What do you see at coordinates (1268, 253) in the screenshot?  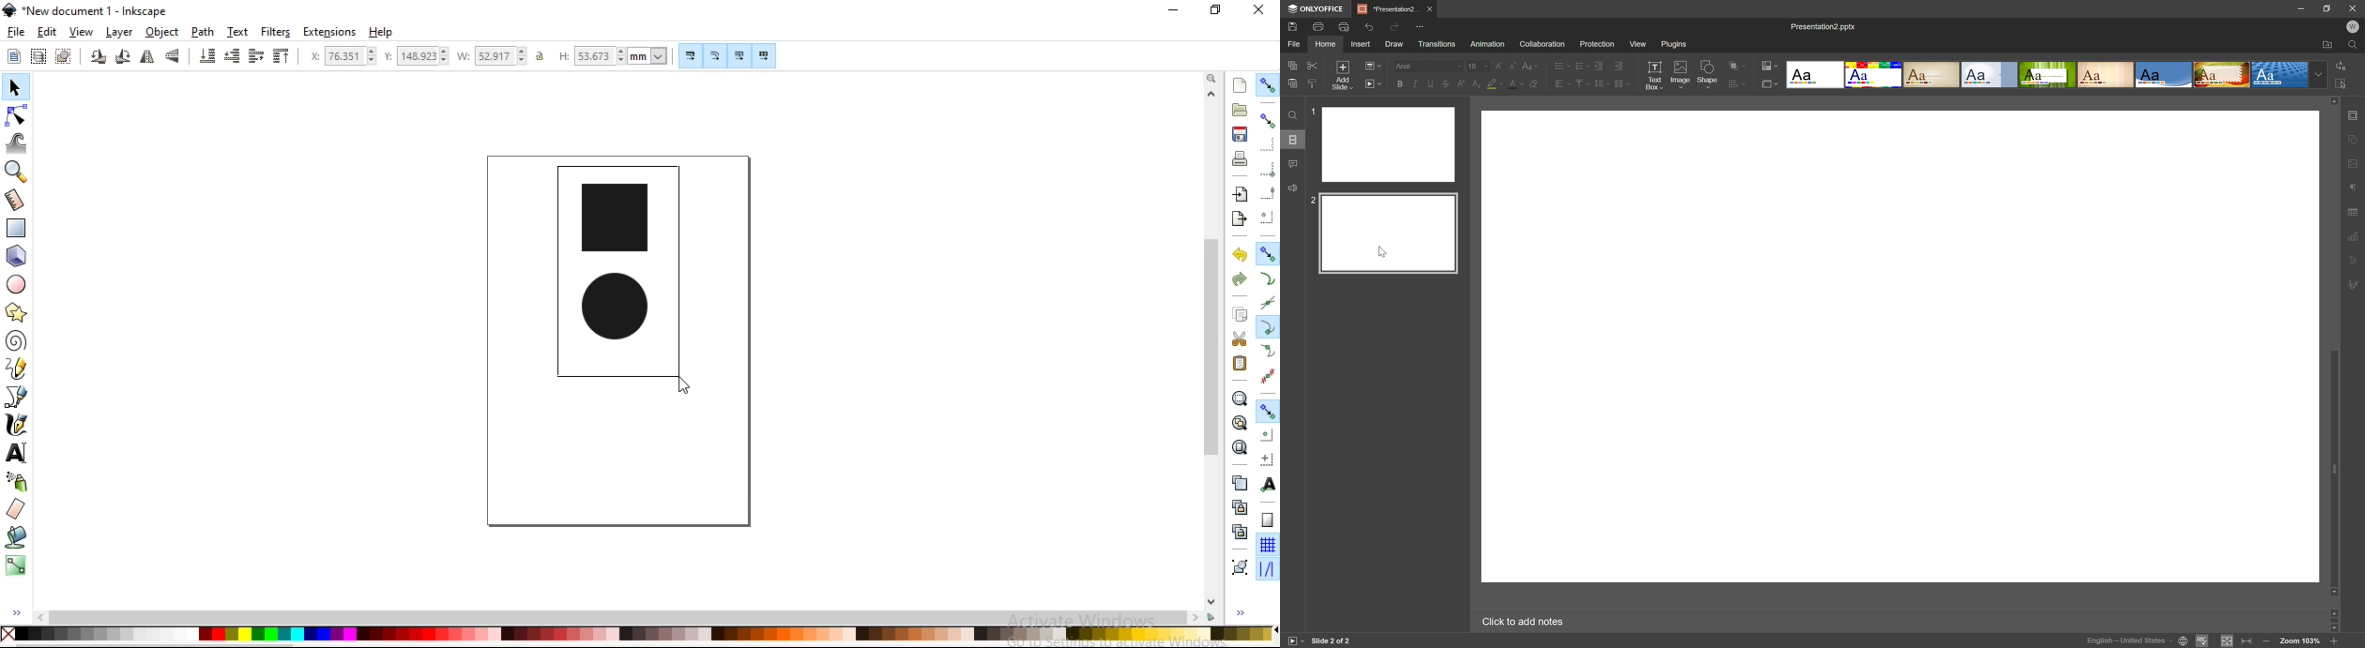 I see `snap nodes, paths and handles` at bounding box center [1268, 253].